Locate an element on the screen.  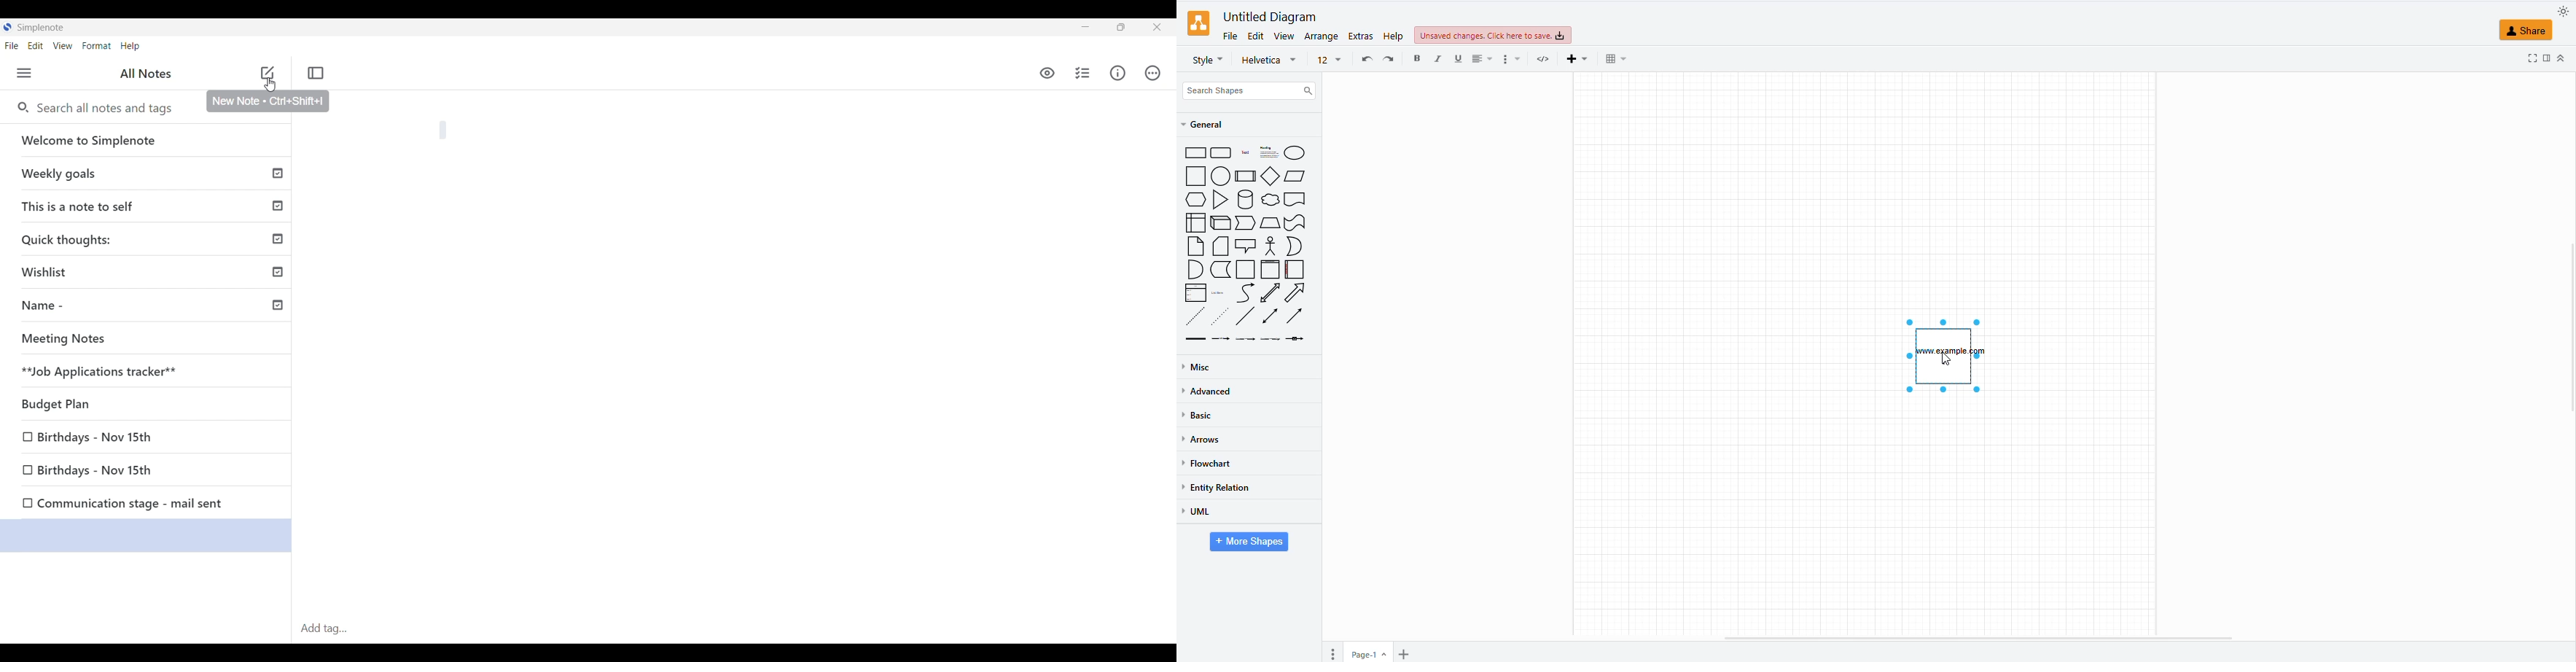
container is located at coordinates (1246, 270).